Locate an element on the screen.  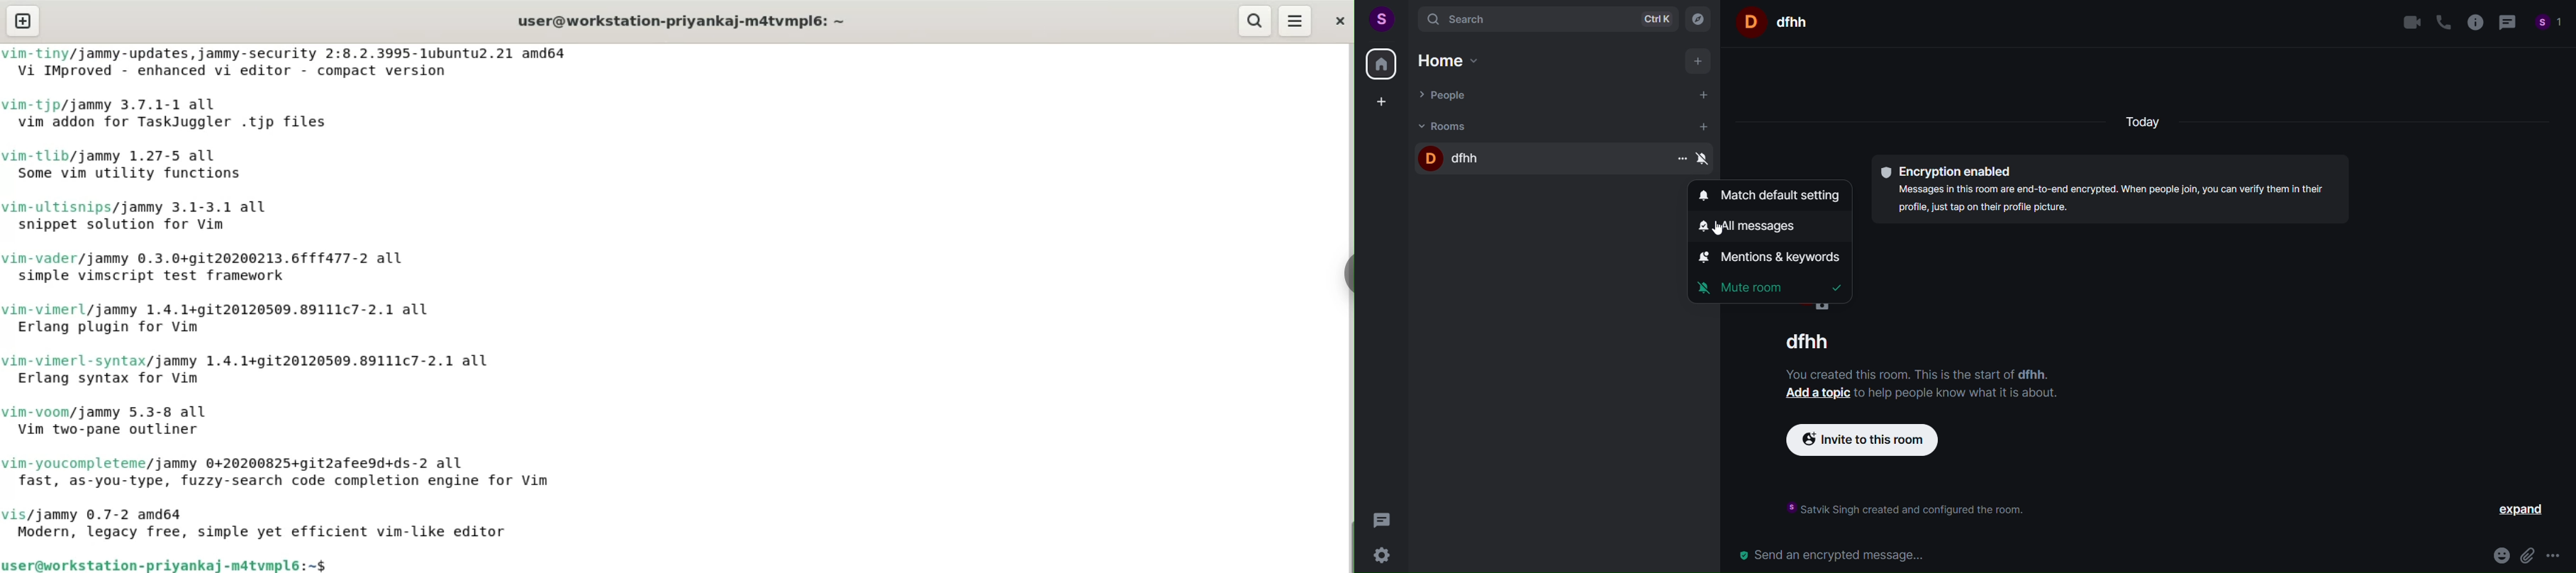
mute room is located at coordinates (1770, 286).